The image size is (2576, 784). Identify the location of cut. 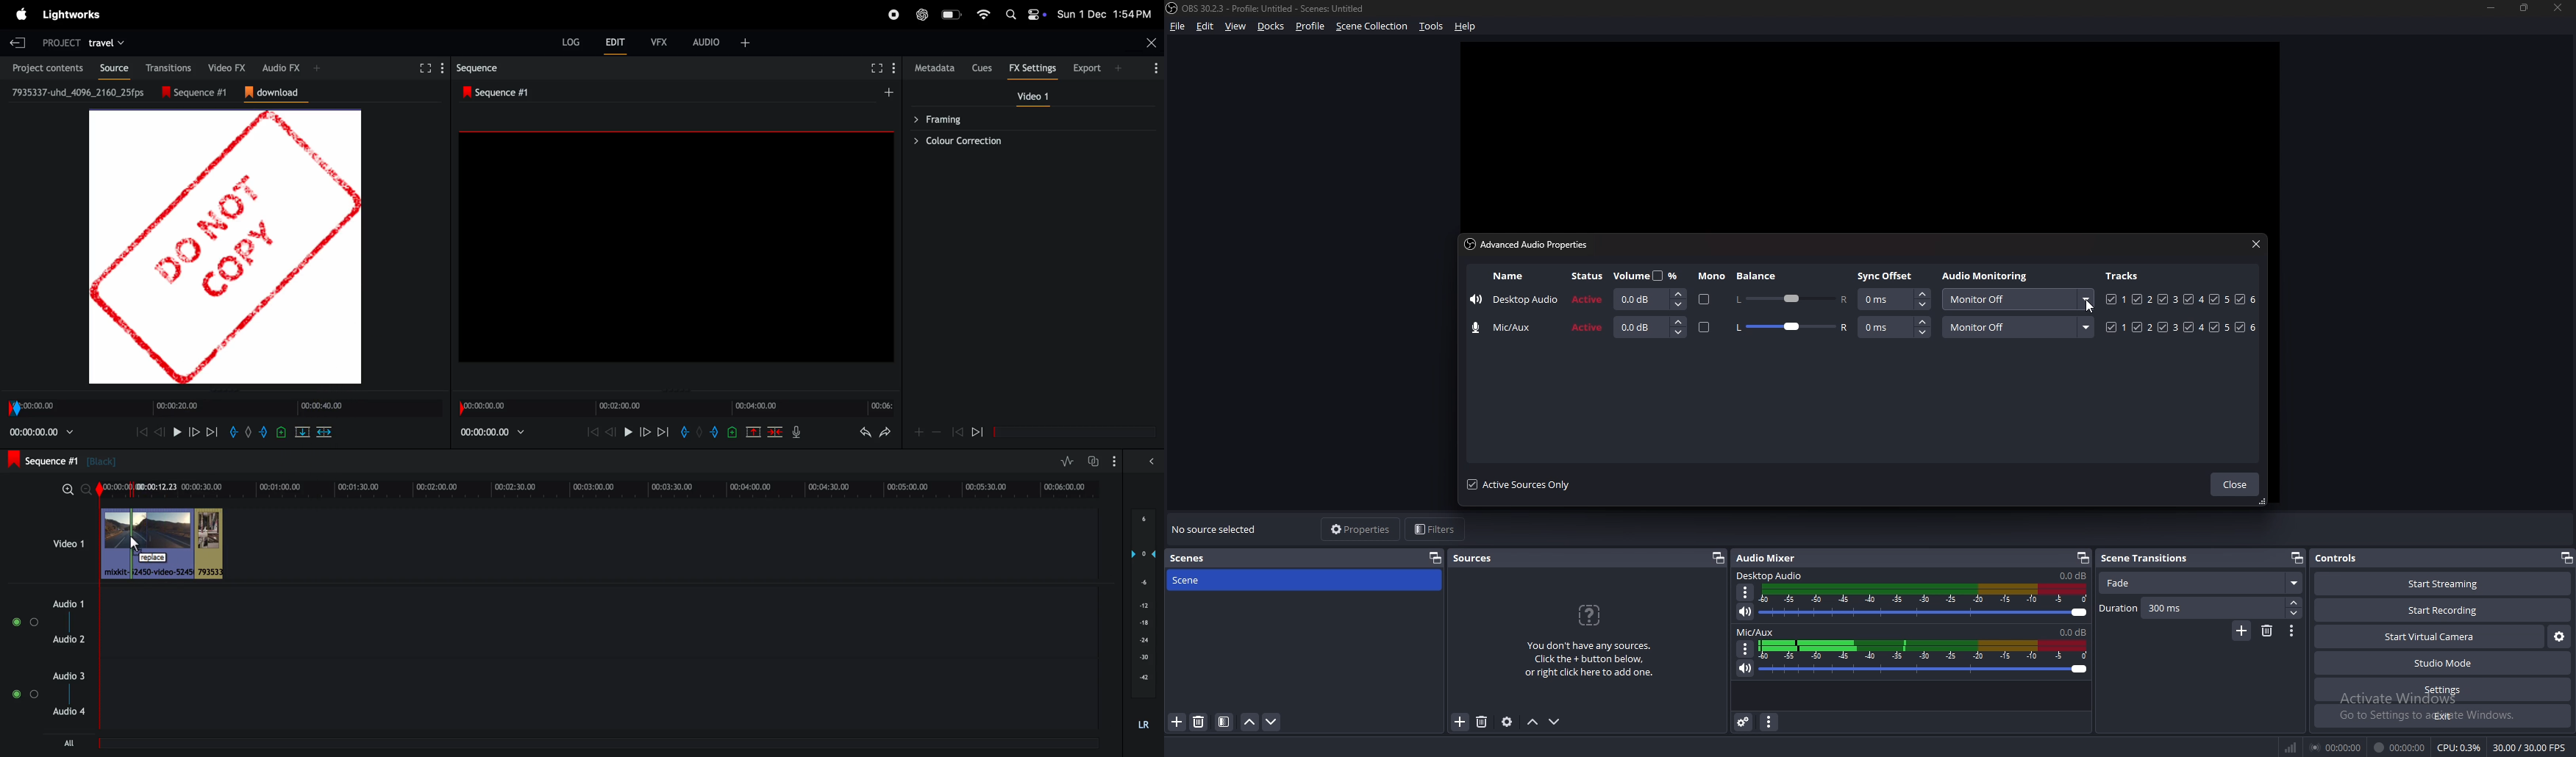
(302, 432).